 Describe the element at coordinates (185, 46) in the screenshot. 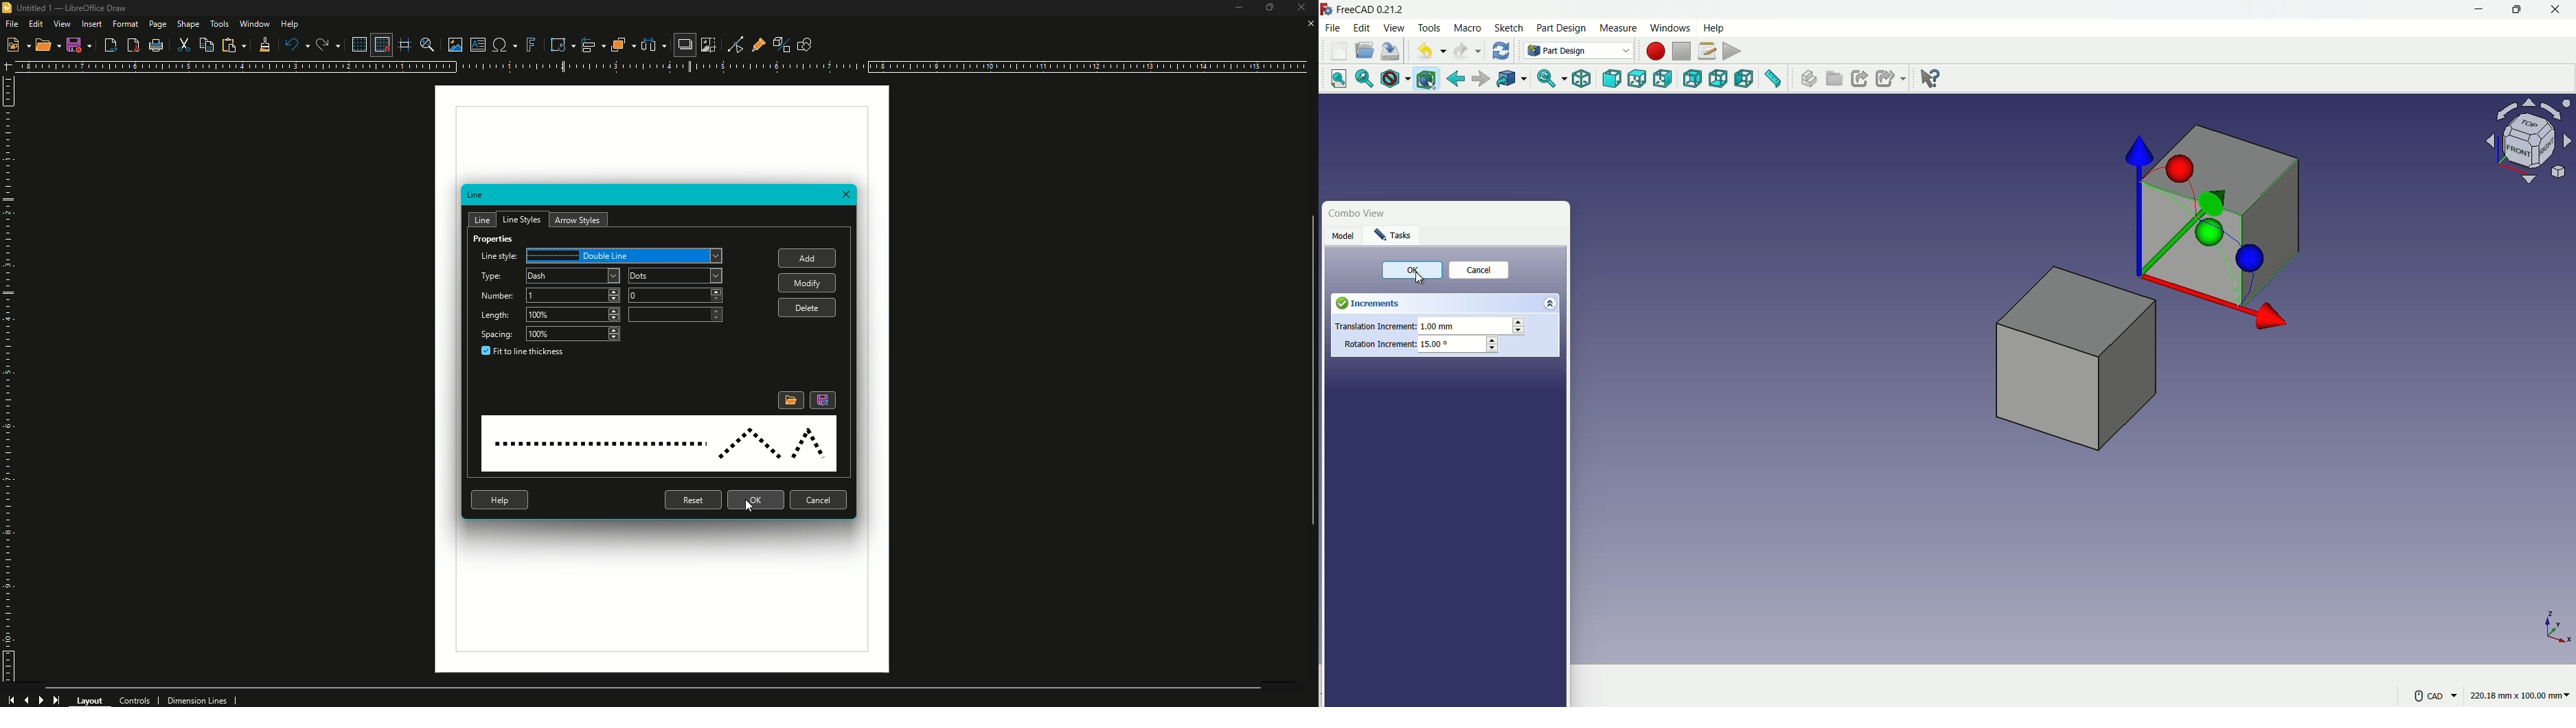

I see `Cut` at that location.